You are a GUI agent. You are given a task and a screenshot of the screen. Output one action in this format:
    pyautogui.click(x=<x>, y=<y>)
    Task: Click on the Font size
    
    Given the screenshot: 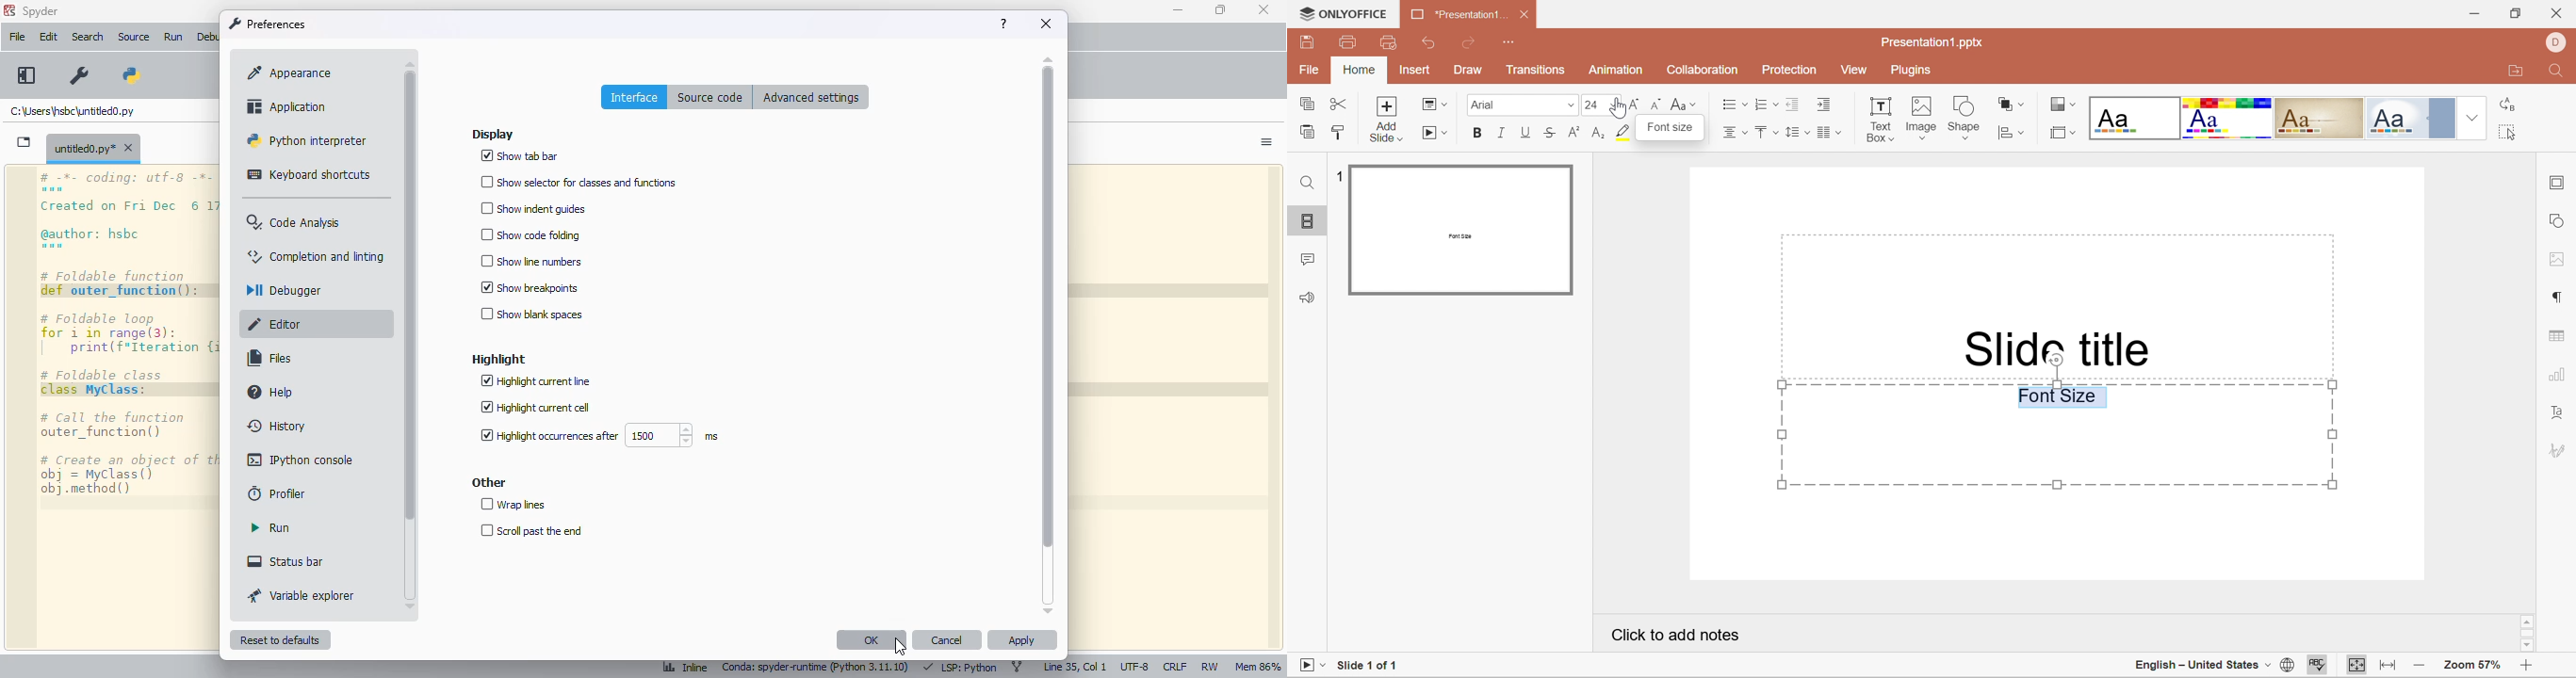 What is the action you would take?
    pyautogui.click(x=1673, y=130)
    